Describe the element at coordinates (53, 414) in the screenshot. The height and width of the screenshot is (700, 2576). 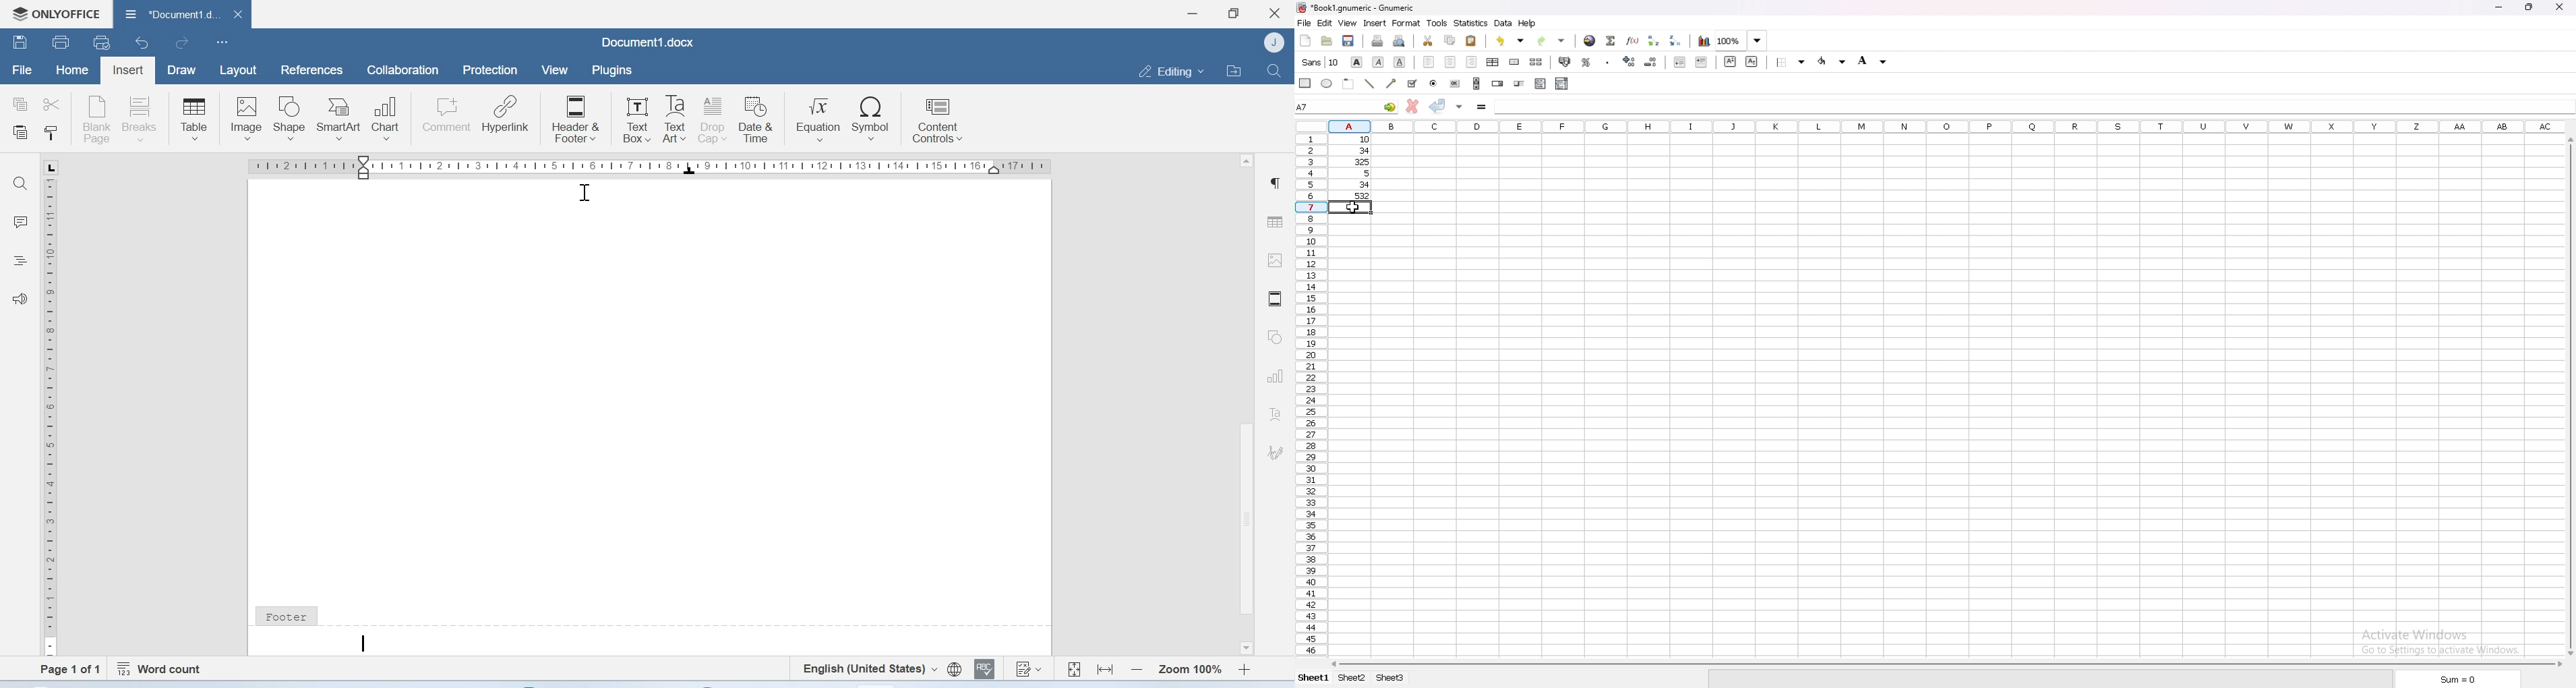
I see `Scale` at that location.